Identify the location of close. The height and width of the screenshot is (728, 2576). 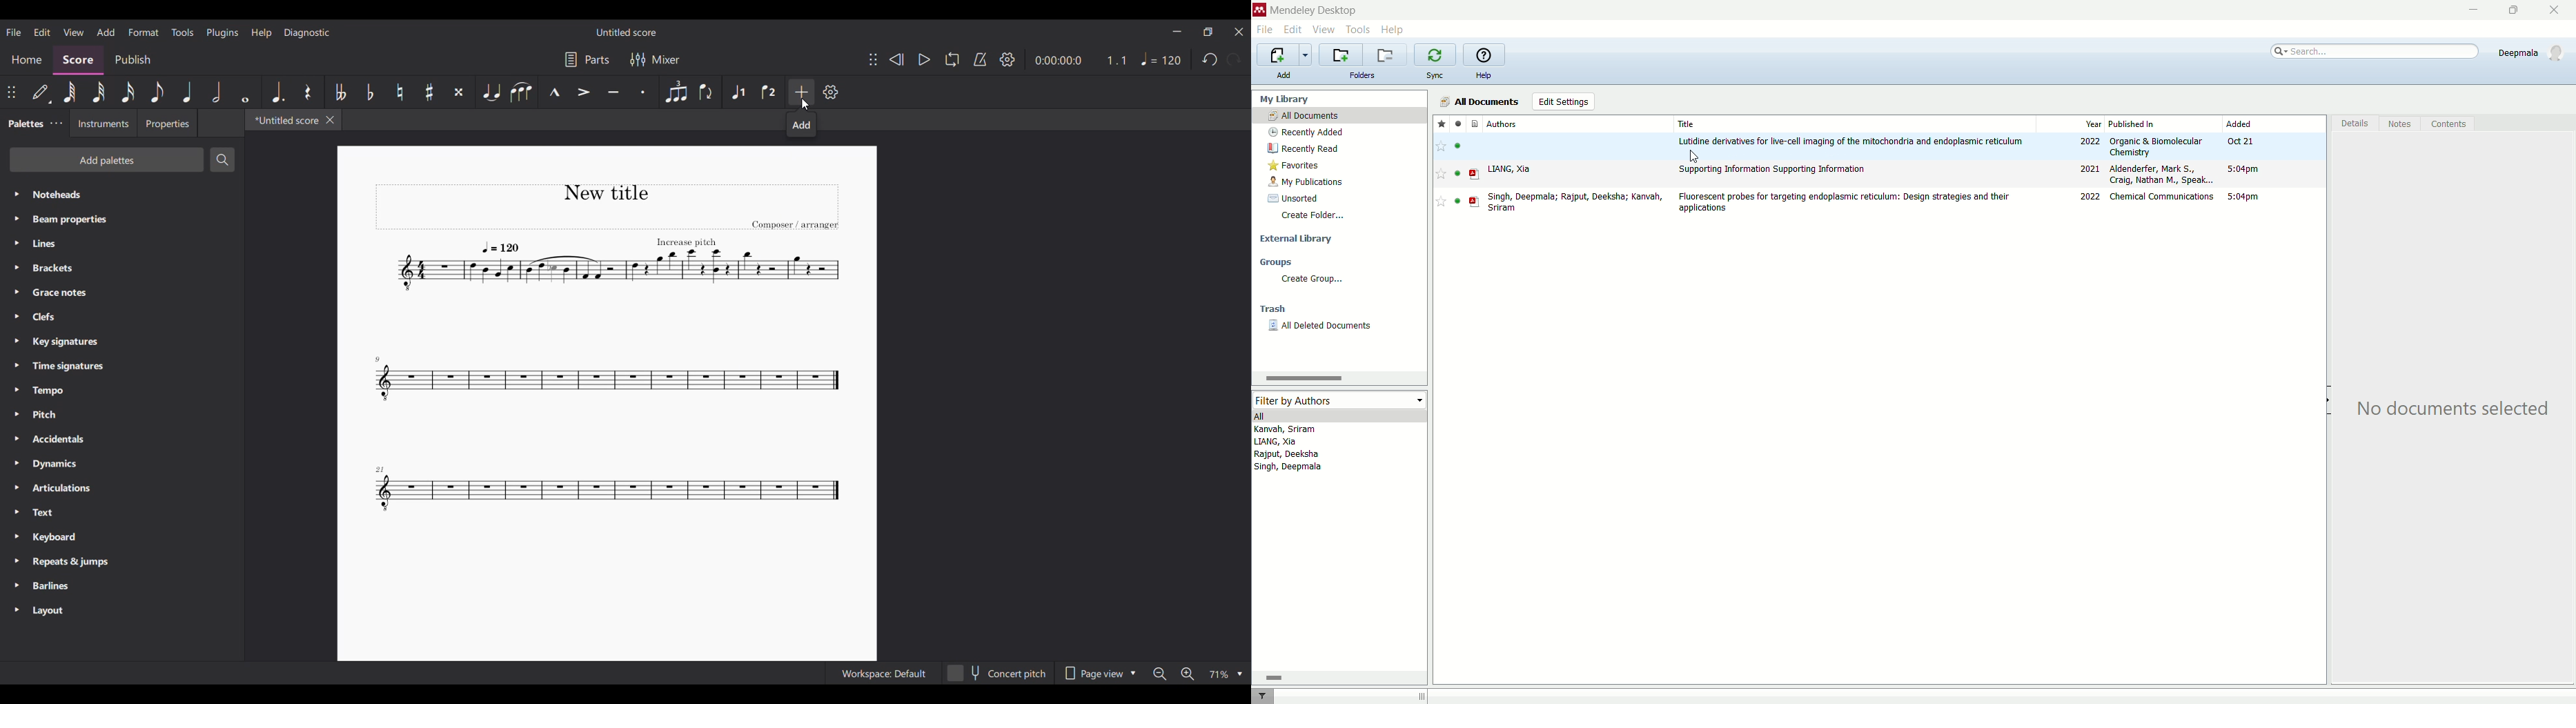
(2559, 10).